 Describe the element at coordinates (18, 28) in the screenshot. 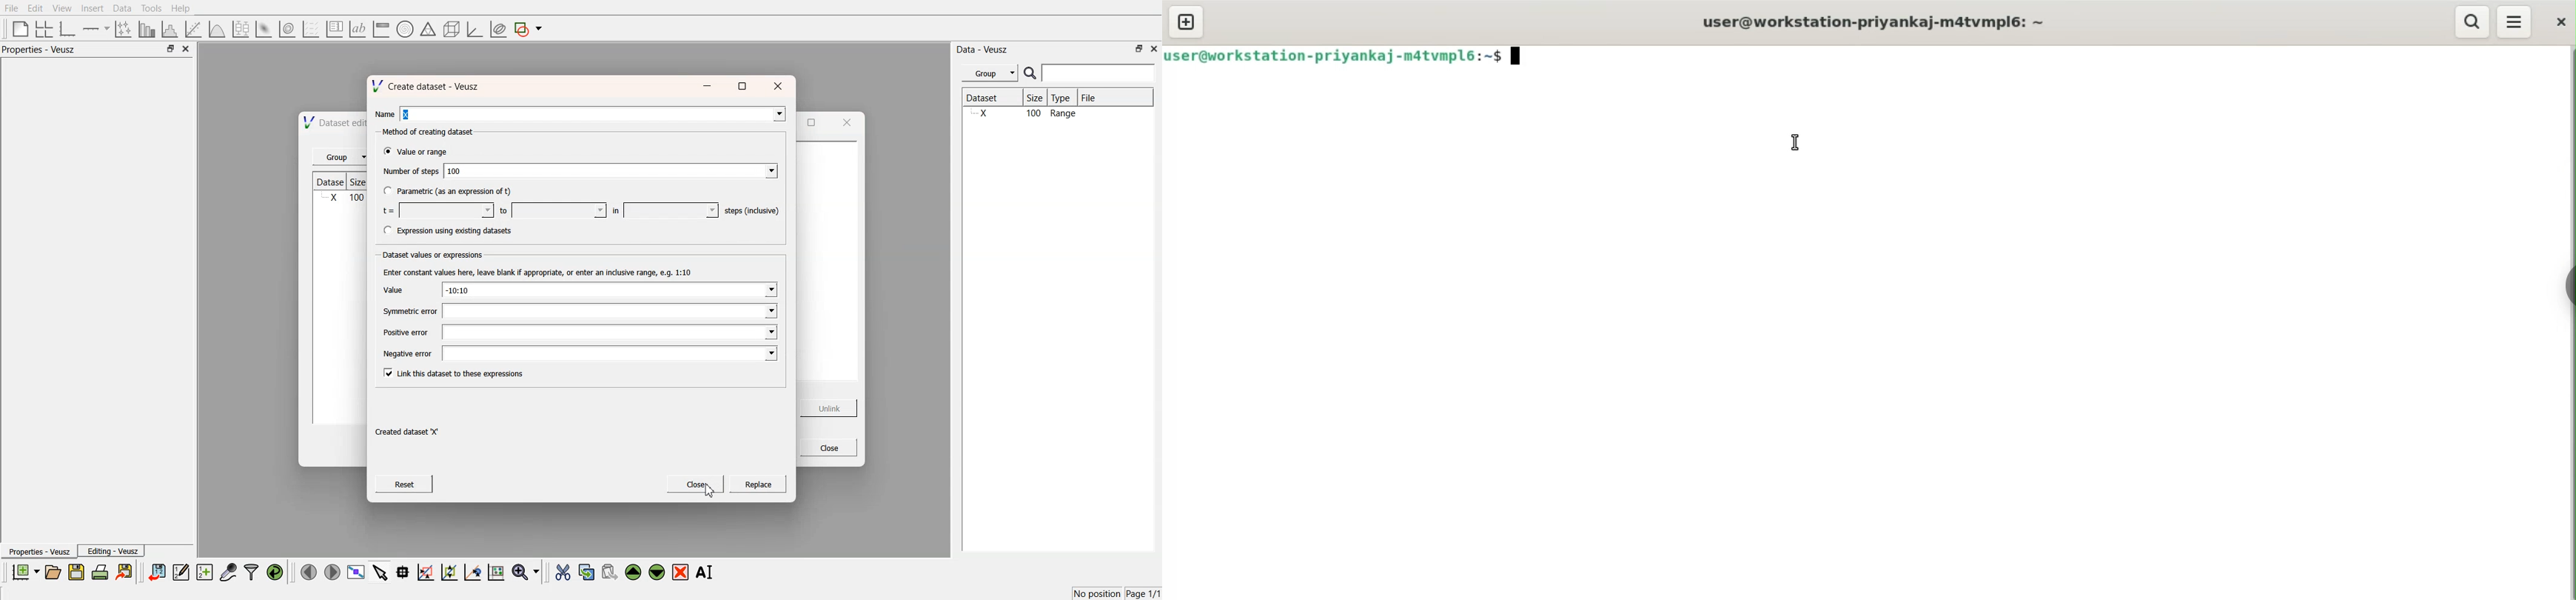

I see `blank page` at that location.